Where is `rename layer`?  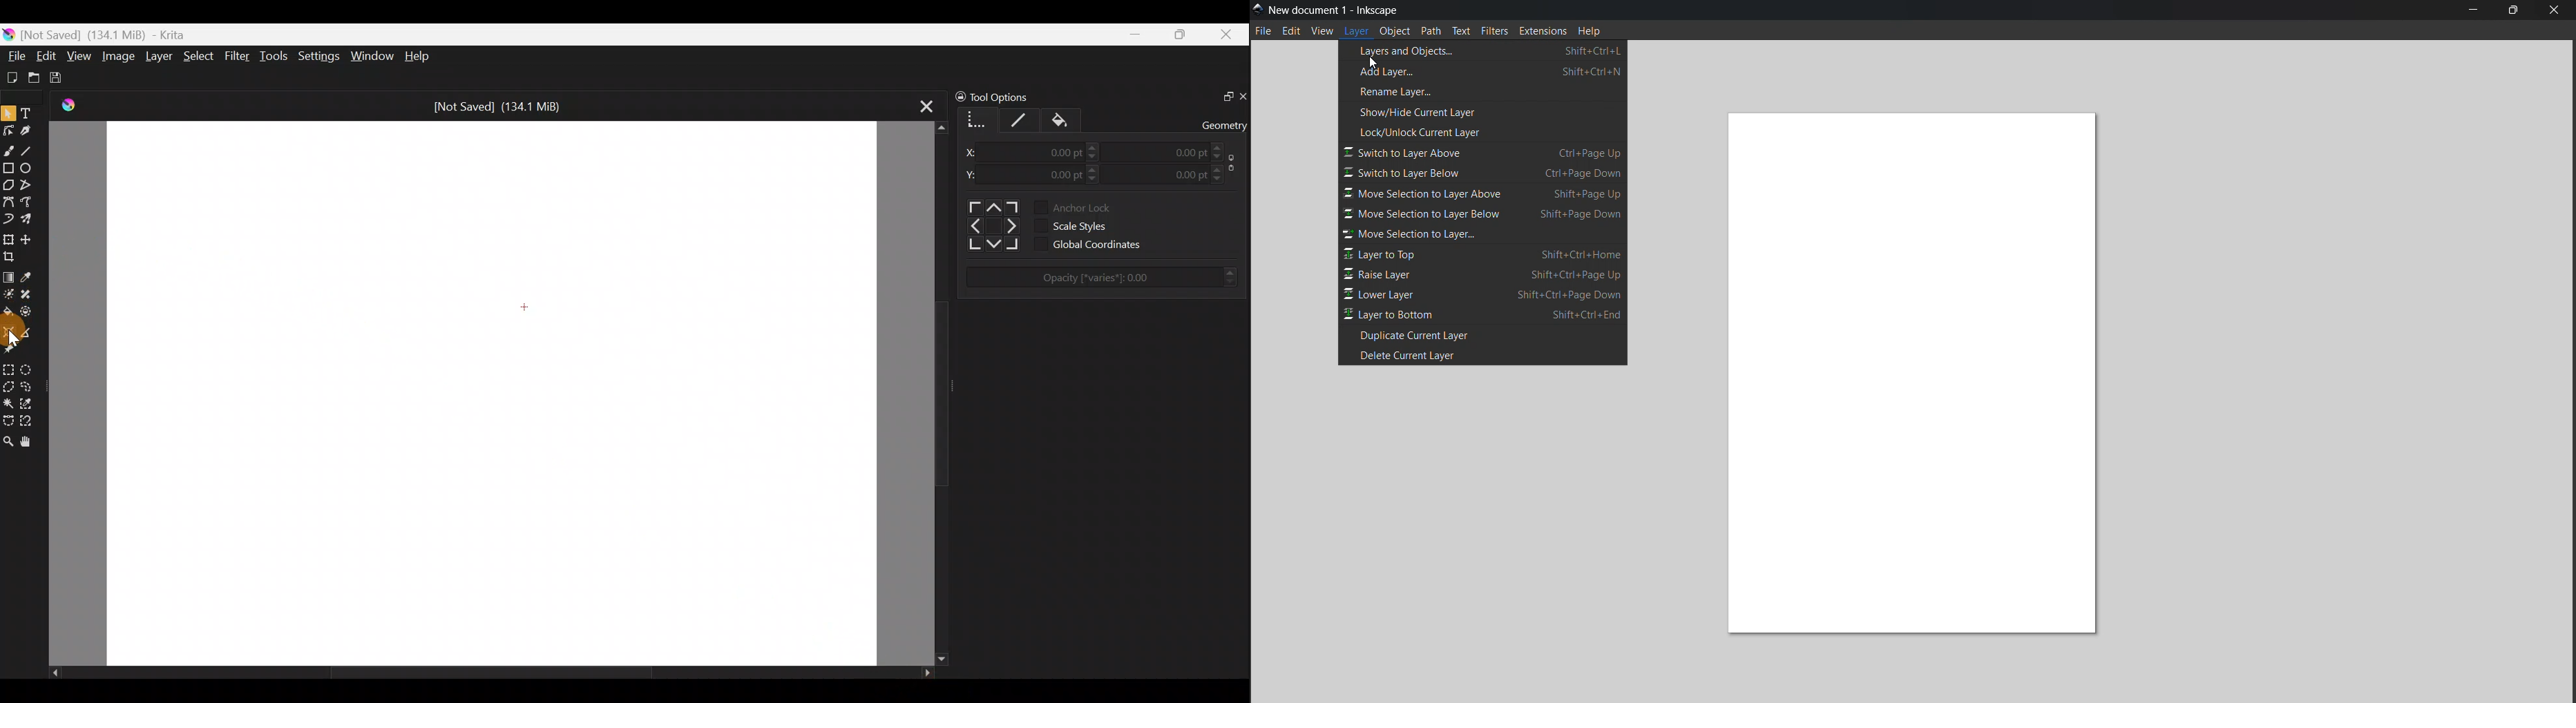 rename layer is located at coordinates (1403, 93).